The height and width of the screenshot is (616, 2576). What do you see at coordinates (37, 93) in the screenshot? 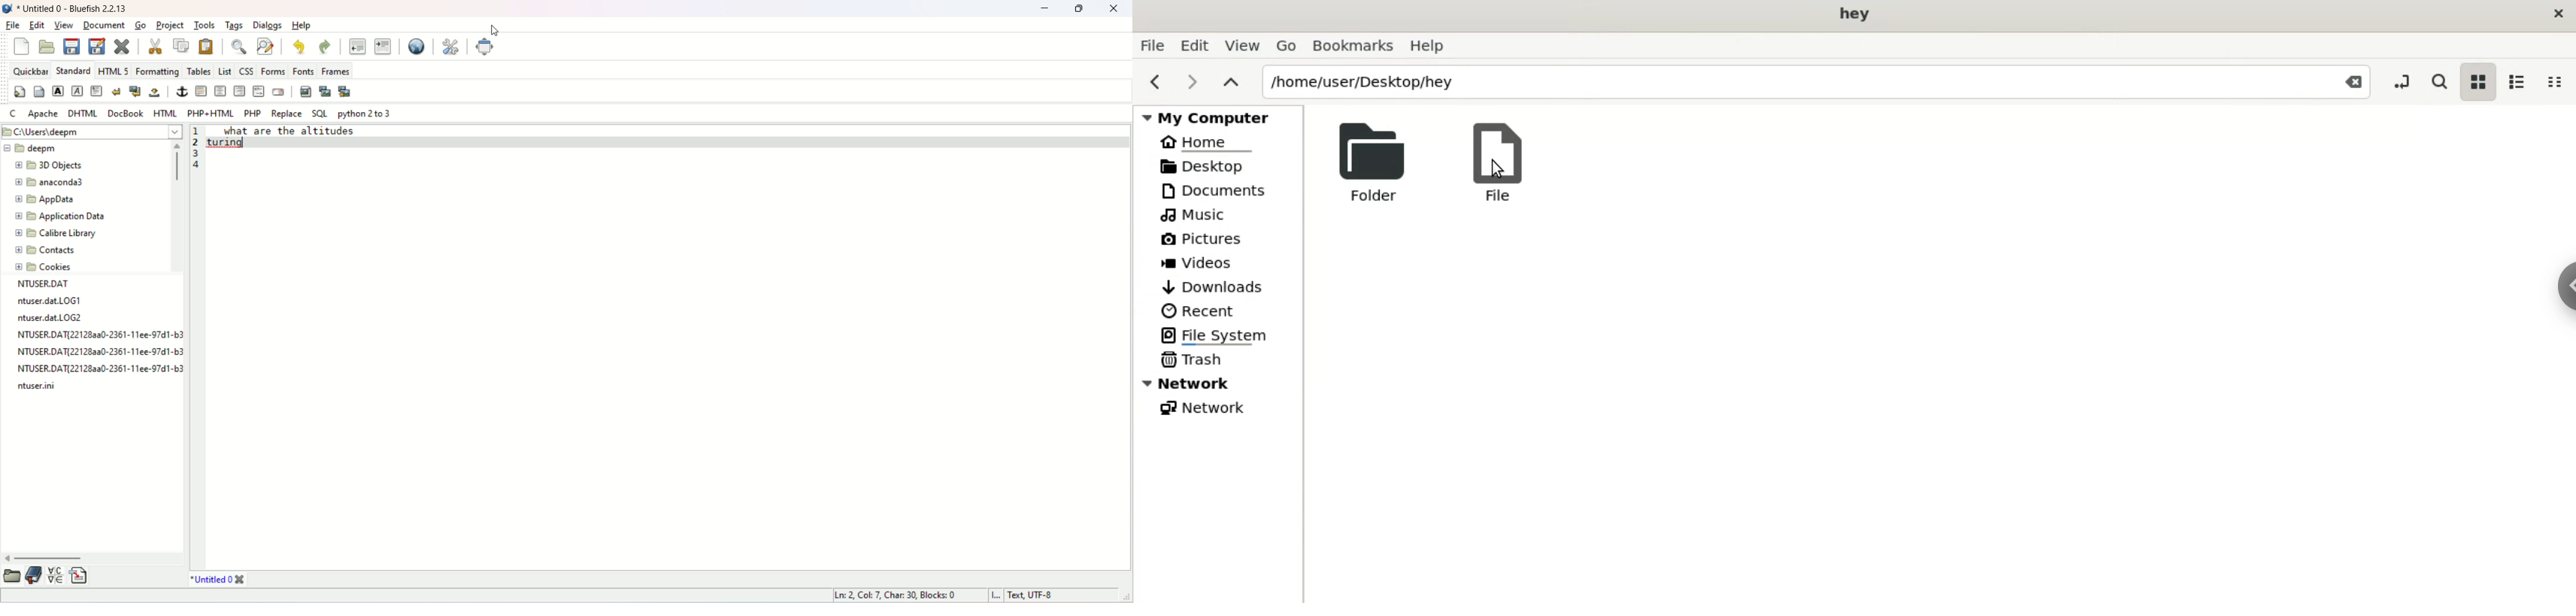
I see `body` at bounding box center [37, 93].